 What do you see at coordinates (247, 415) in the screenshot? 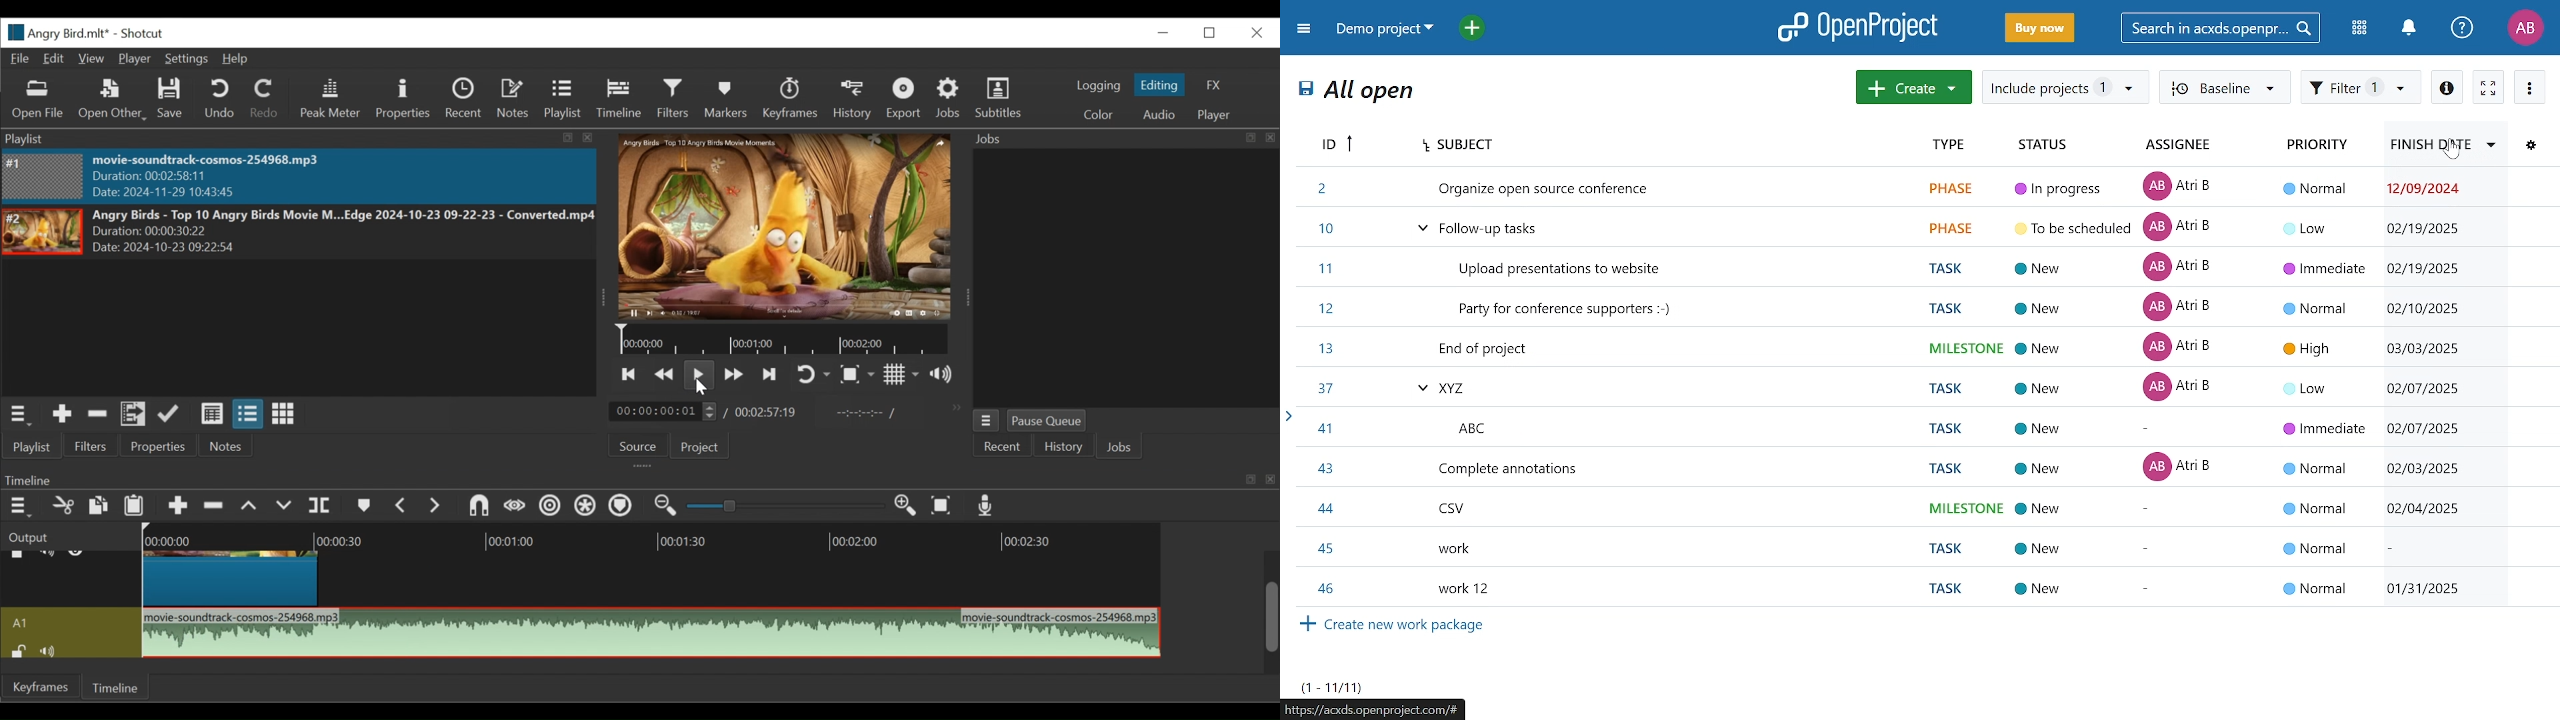
I see `View as files` at bounding box center [247, 415].